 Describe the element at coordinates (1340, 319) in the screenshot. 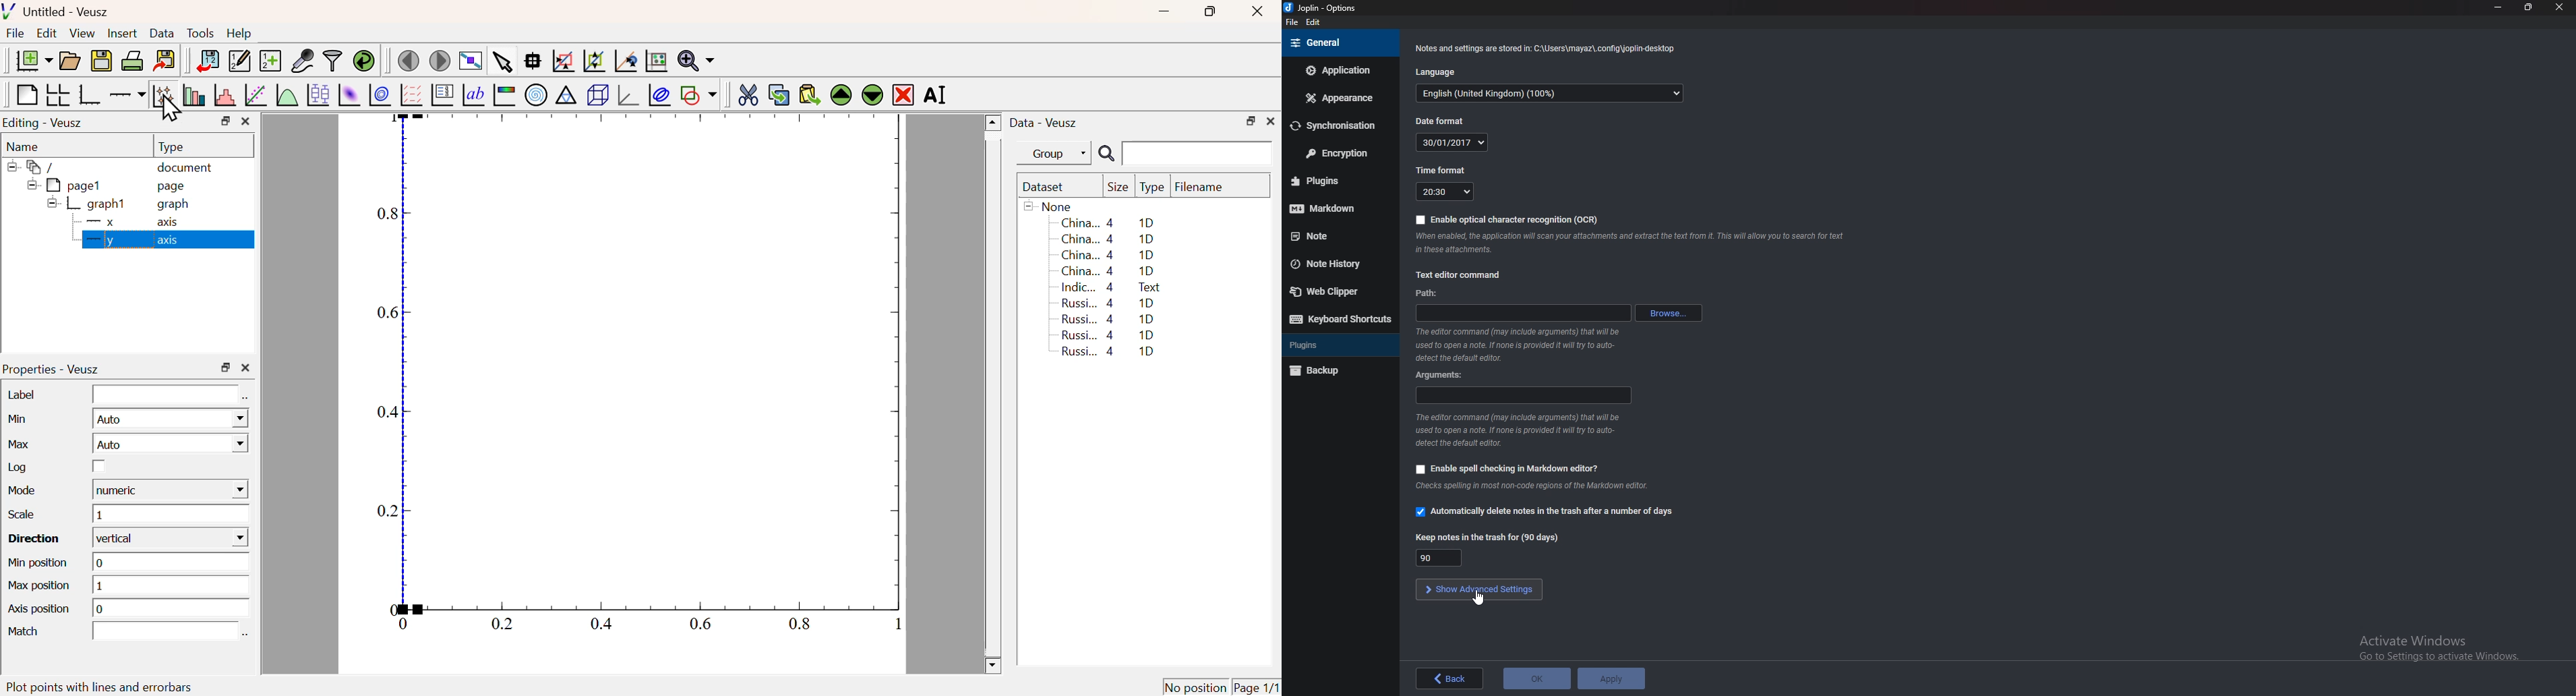

I see `Keyboard shortcuts` at that location.